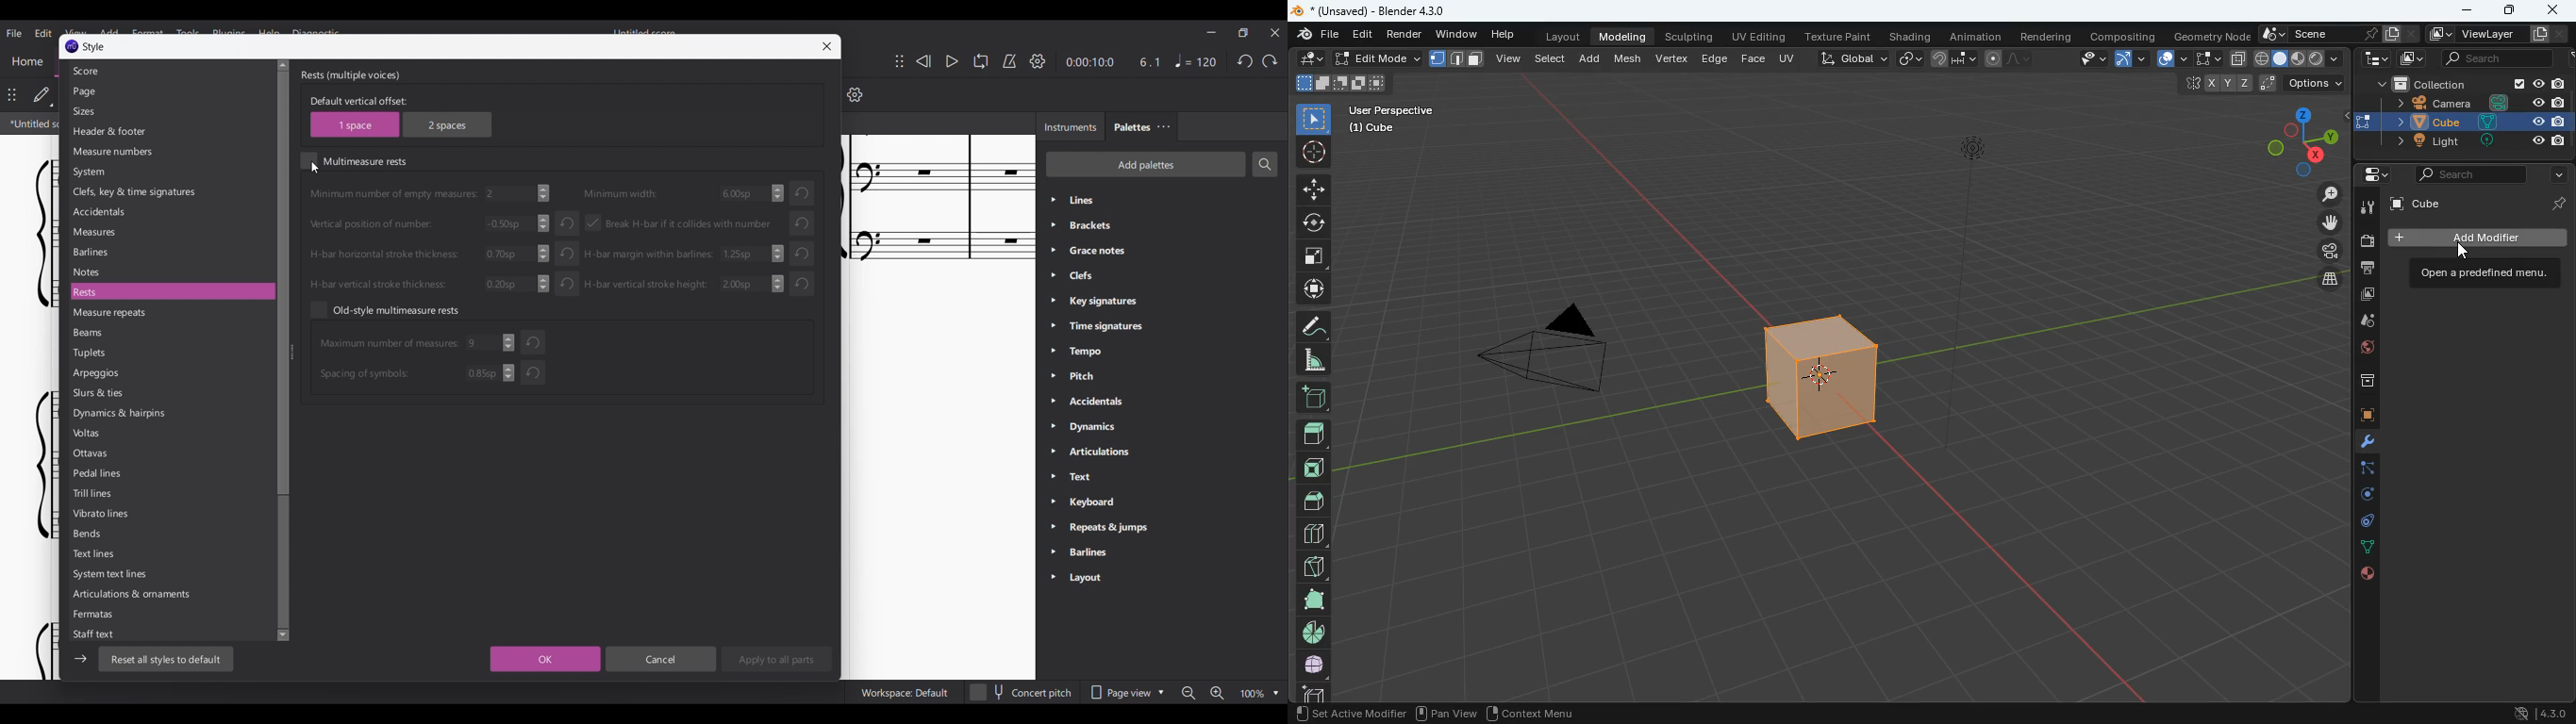 Image resolution: width=2576 pixels, height=728 pixels. Describe the element at coordinates (2171, 58) in the screenshot. I see `overlap` at that location.